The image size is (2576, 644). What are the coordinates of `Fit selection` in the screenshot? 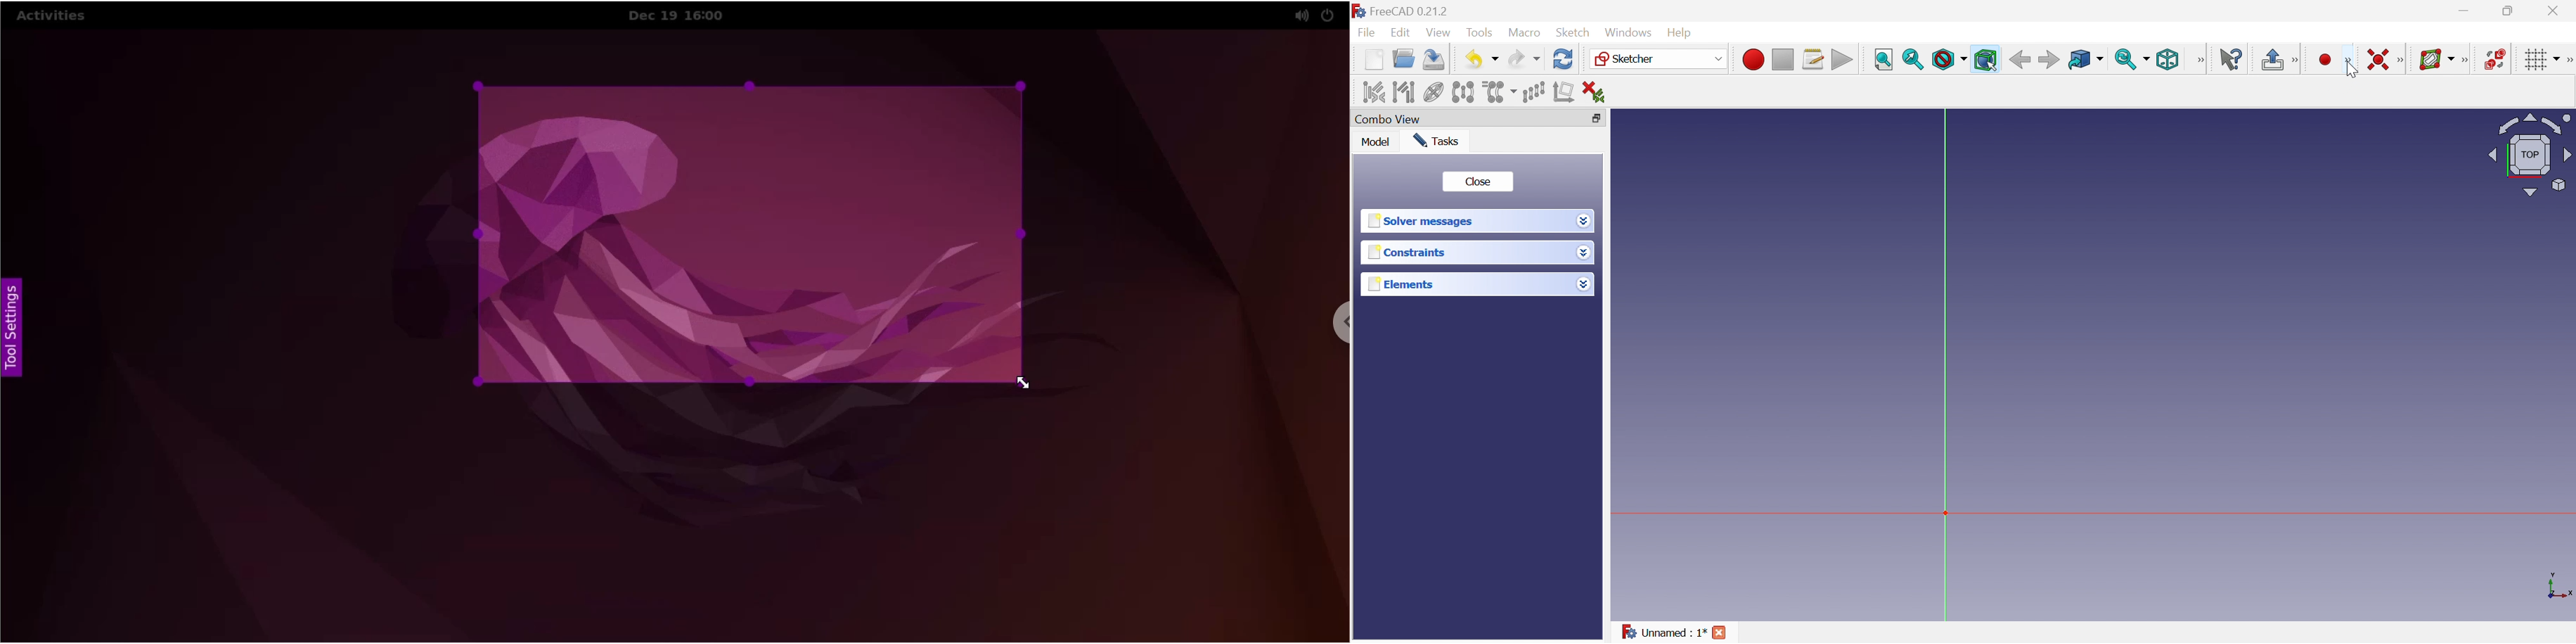 It's located at (1913, 59).